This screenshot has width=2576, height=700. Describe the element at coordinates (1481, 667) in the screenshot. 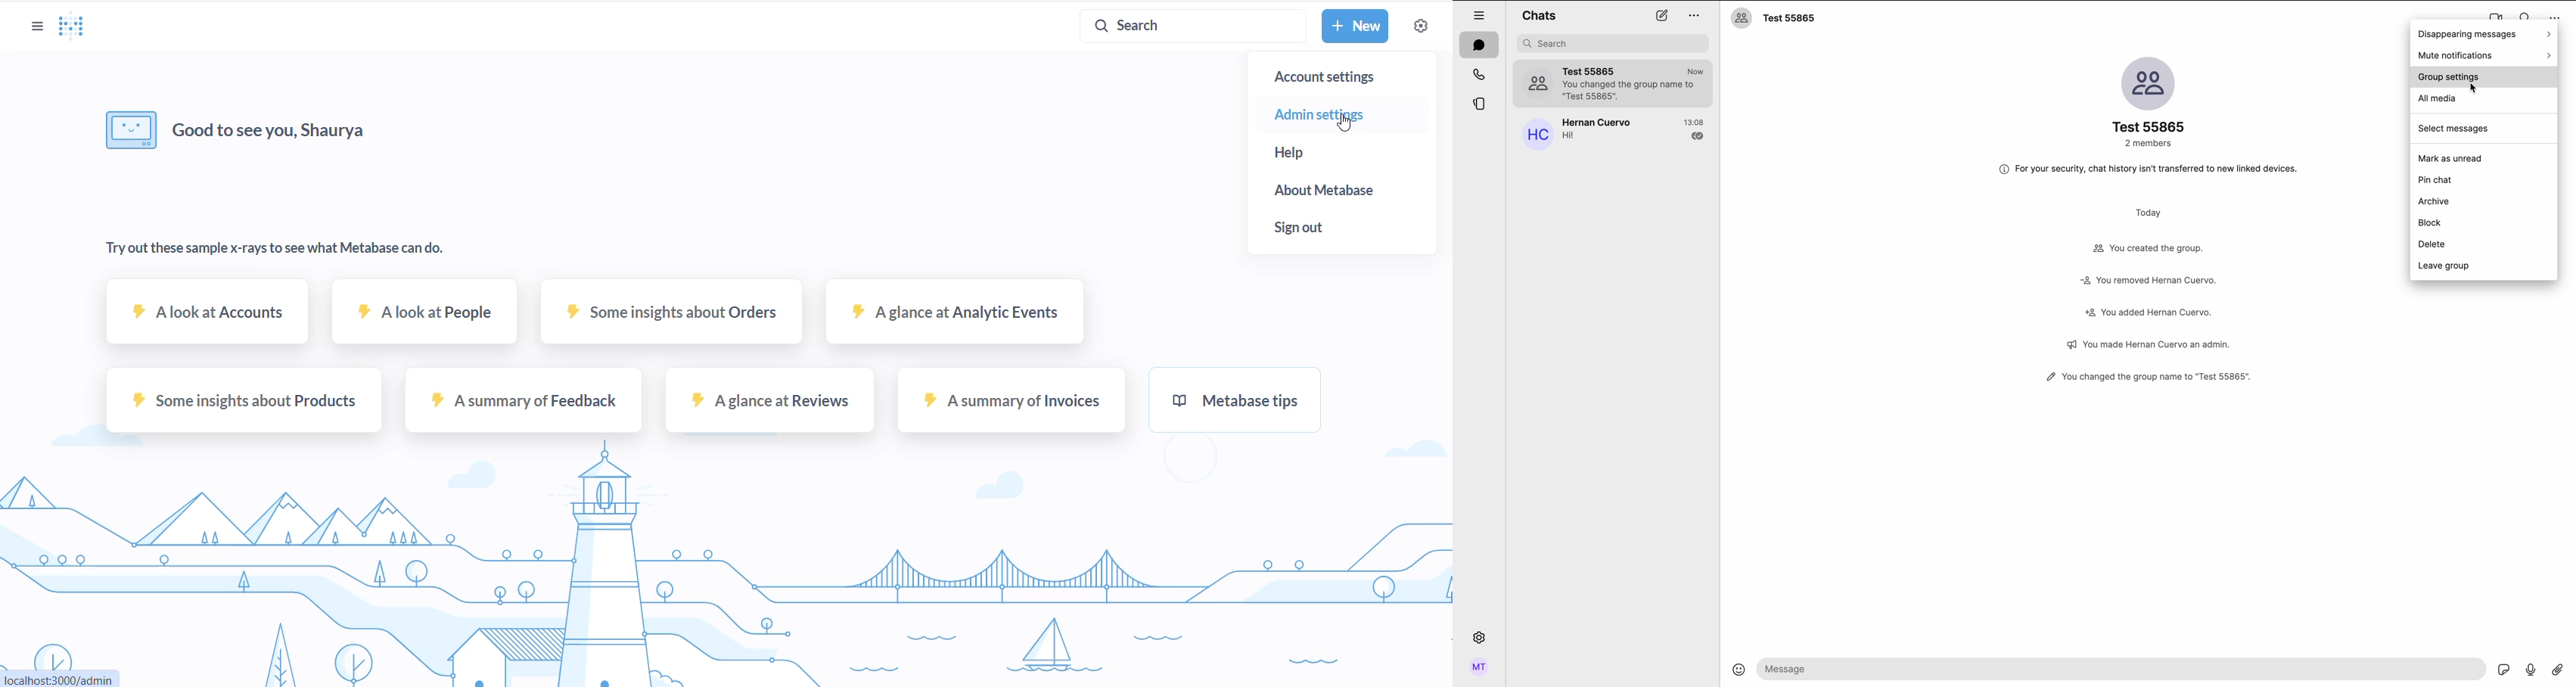

I see `profile` at that location.